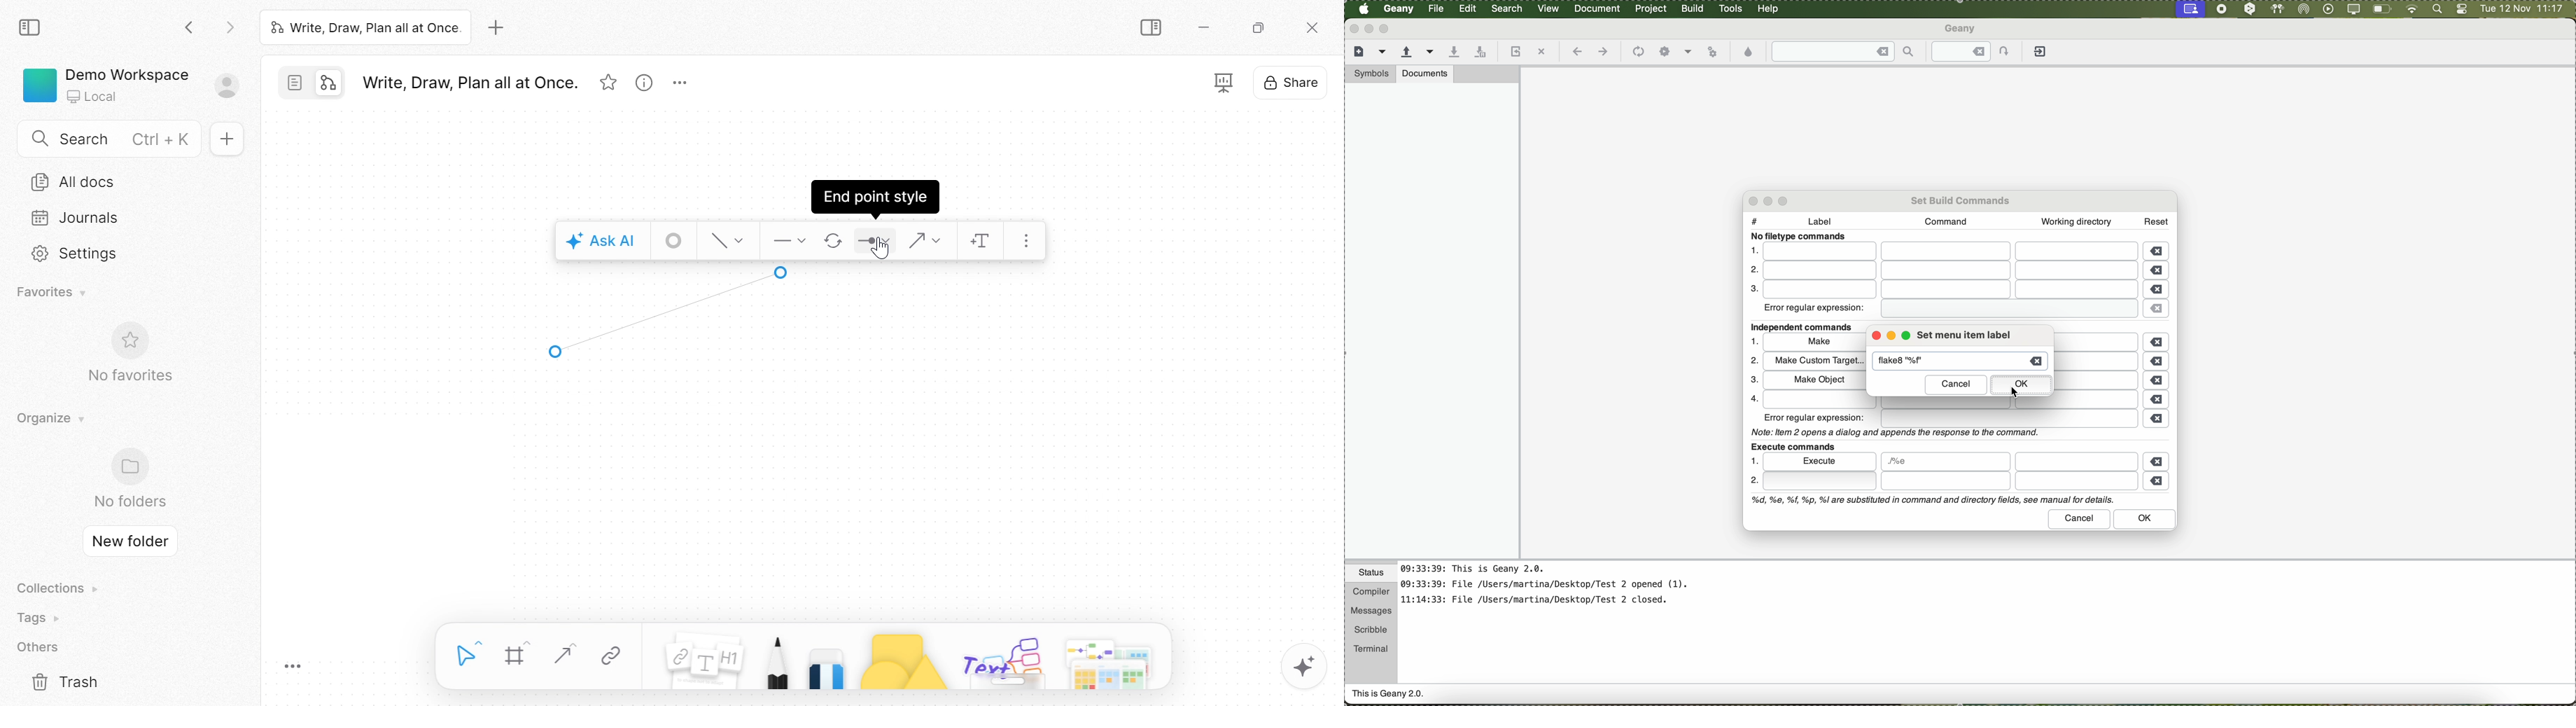 The width and height of the screenshot is (2576, 728). I want to click on Switch, so click(316, 85).